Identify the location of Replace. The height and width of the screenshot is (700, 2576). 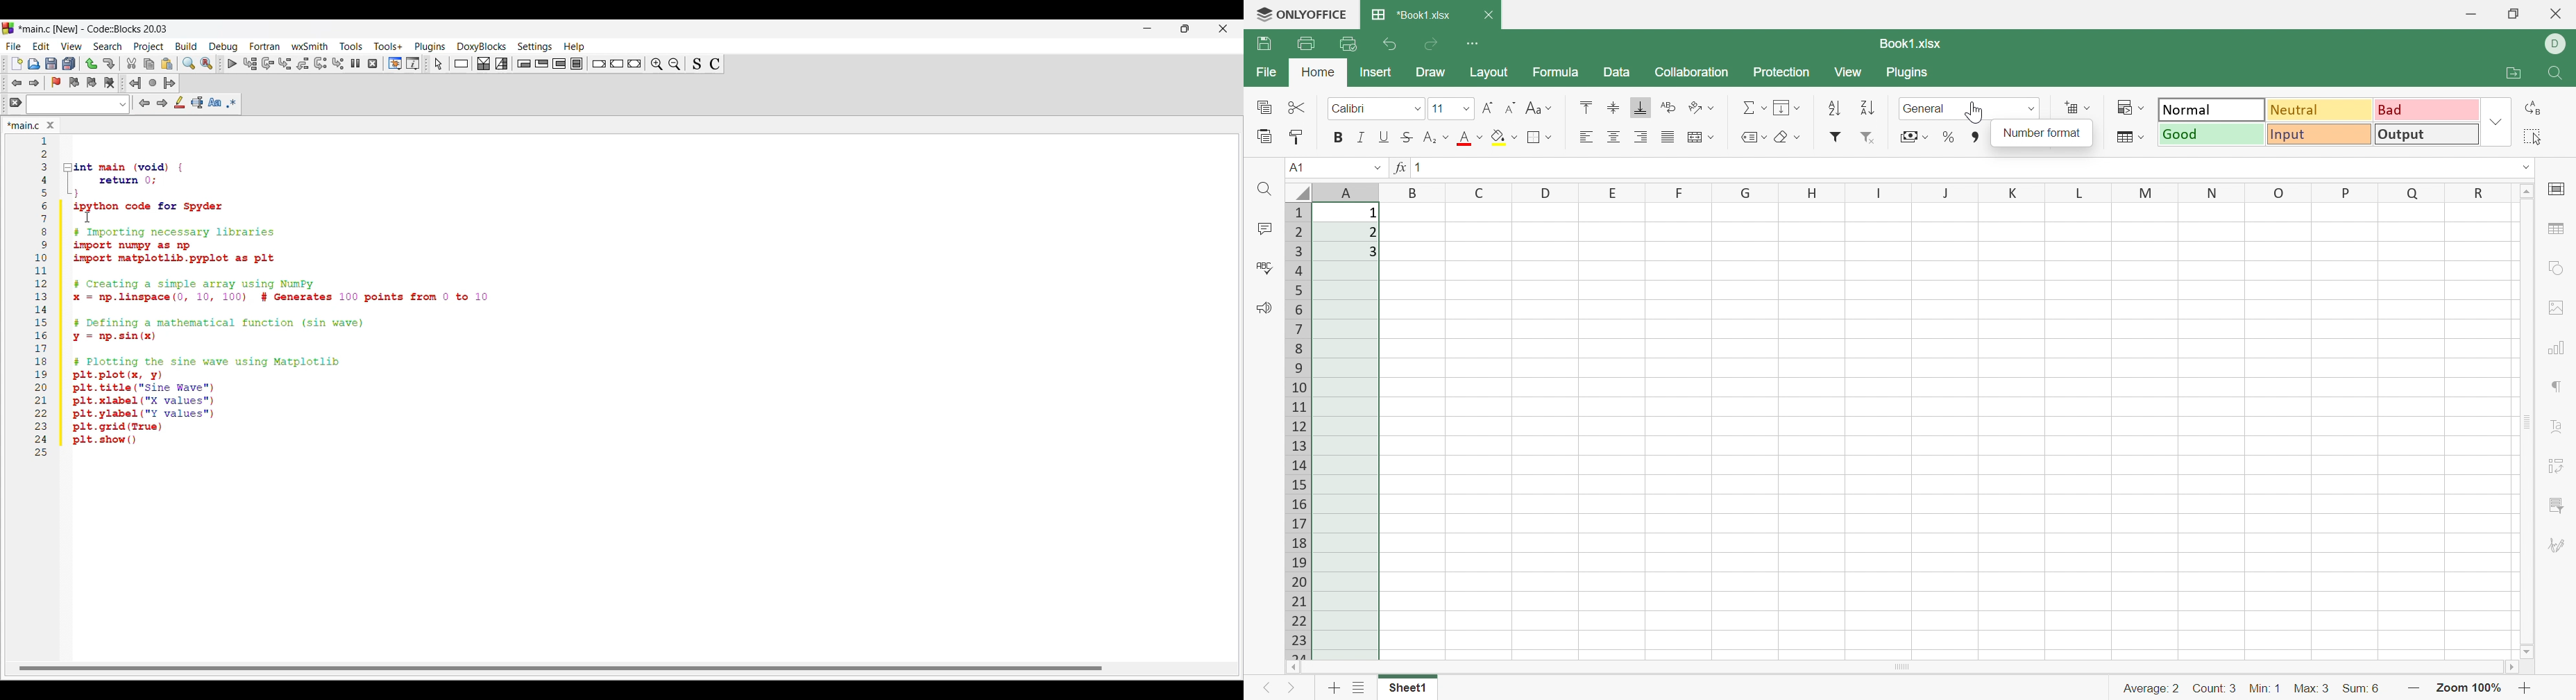
(2535, 108).